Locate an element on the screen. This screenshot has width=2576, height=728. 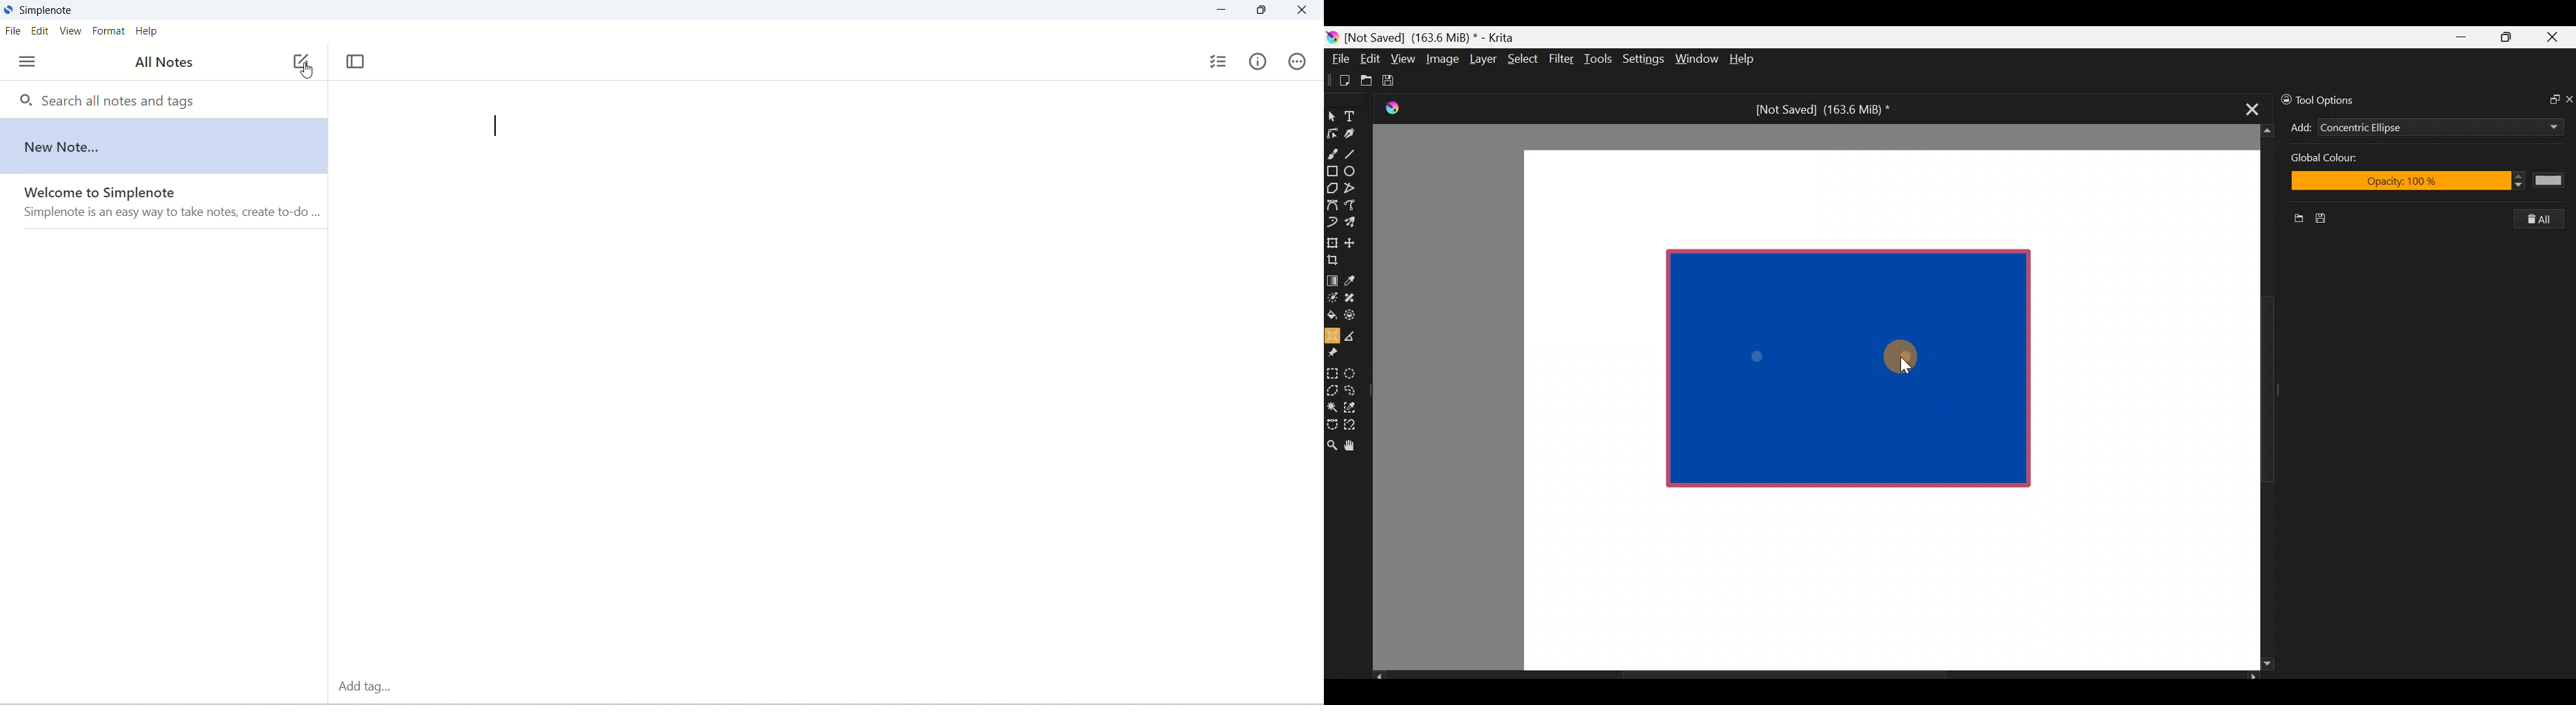
Measure the distance between two points is located at coordinates (1354, 332).